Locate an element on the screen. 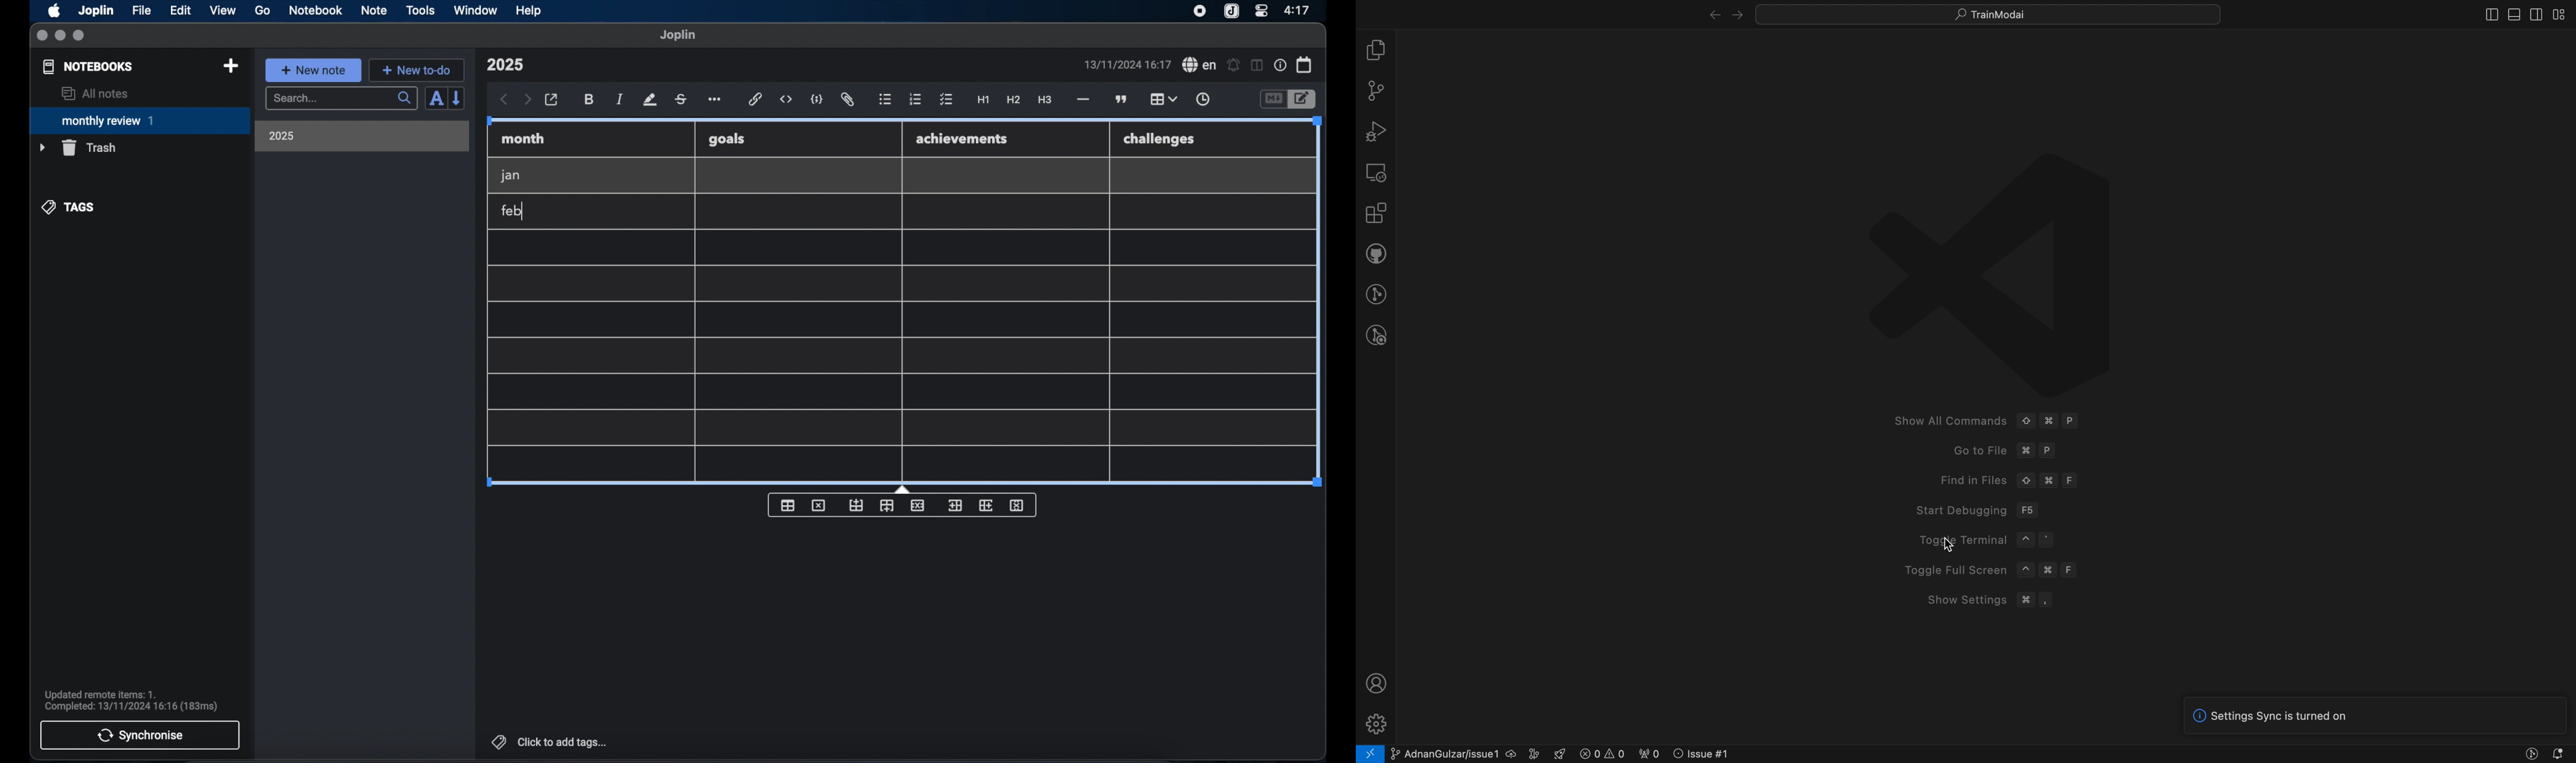 Image resolution: width=2576 pixels, height=784 pixels. highlight is located at coordinates (650, 100).